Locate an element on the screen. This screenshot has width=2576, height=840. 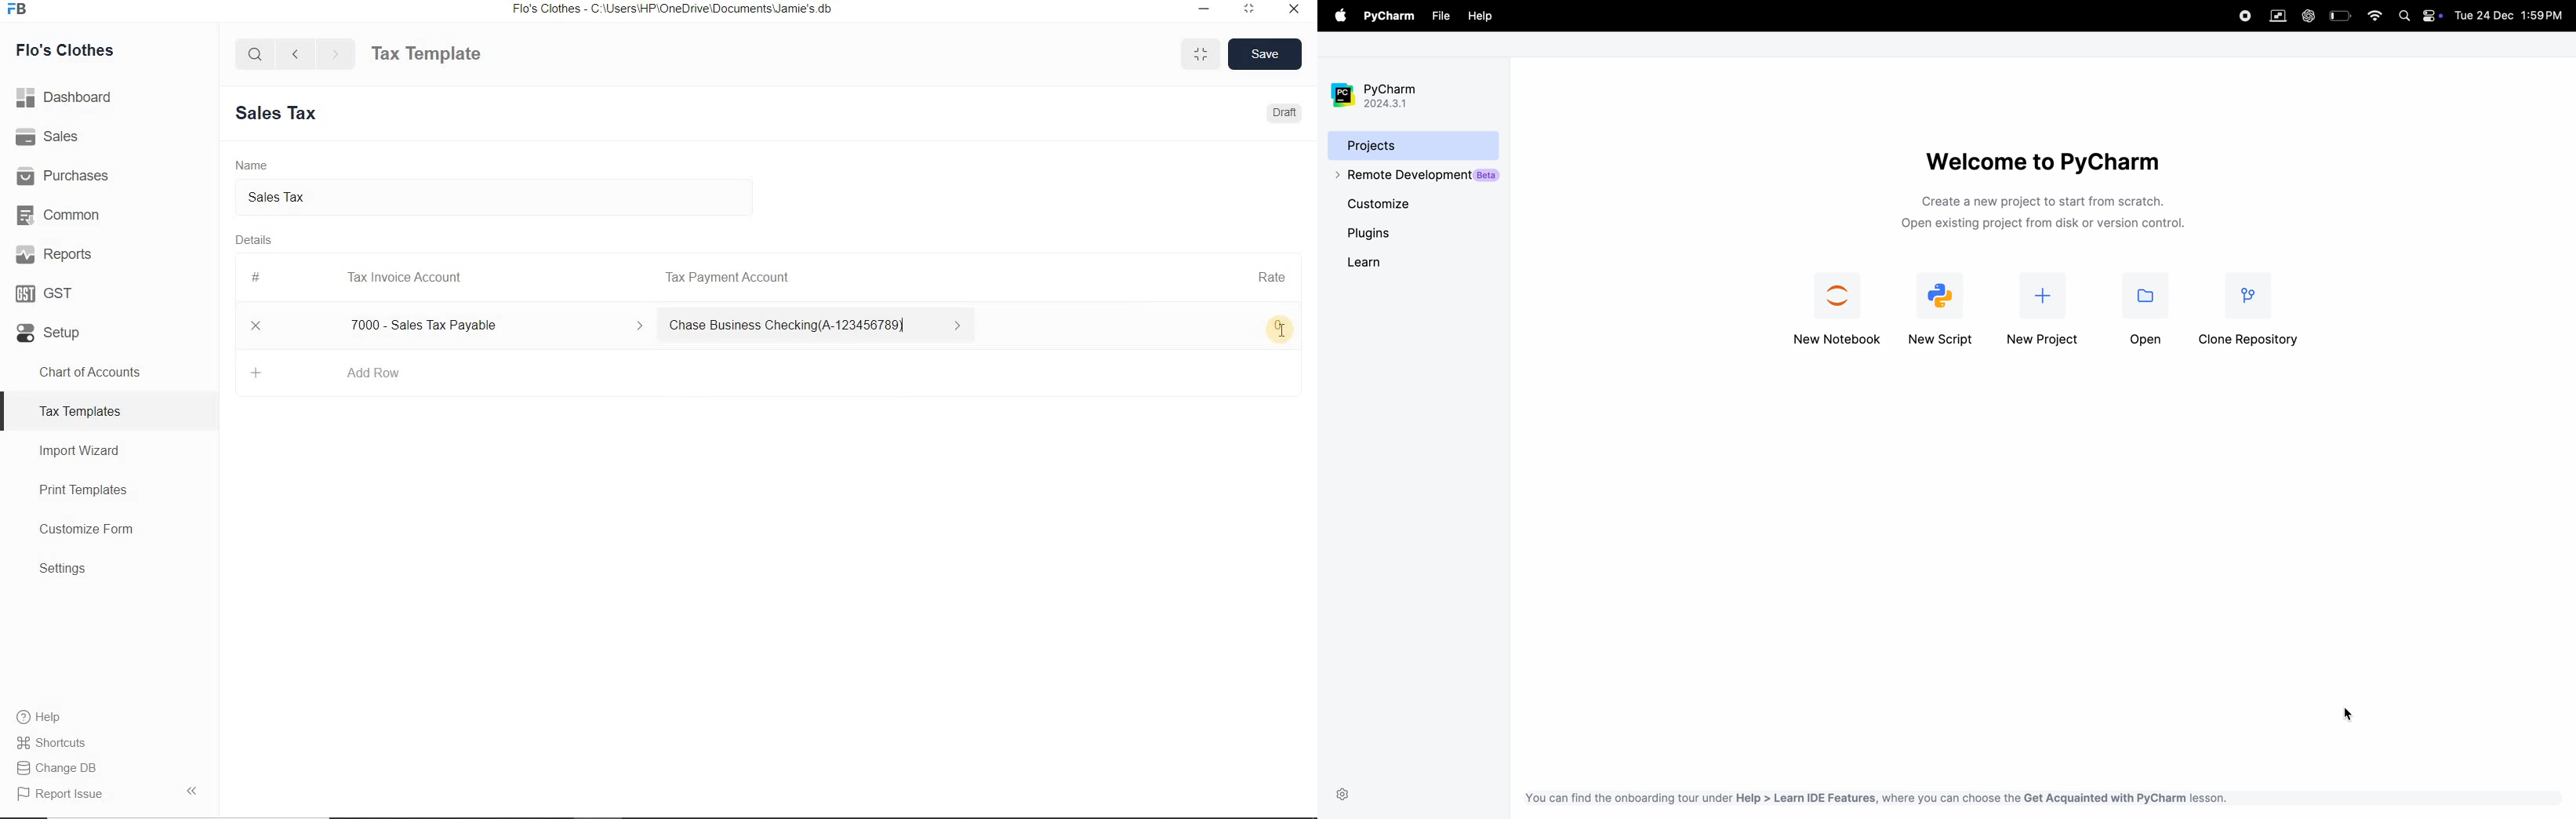
7000 - Sales Tax Payable is located at coordinates (492, 326).